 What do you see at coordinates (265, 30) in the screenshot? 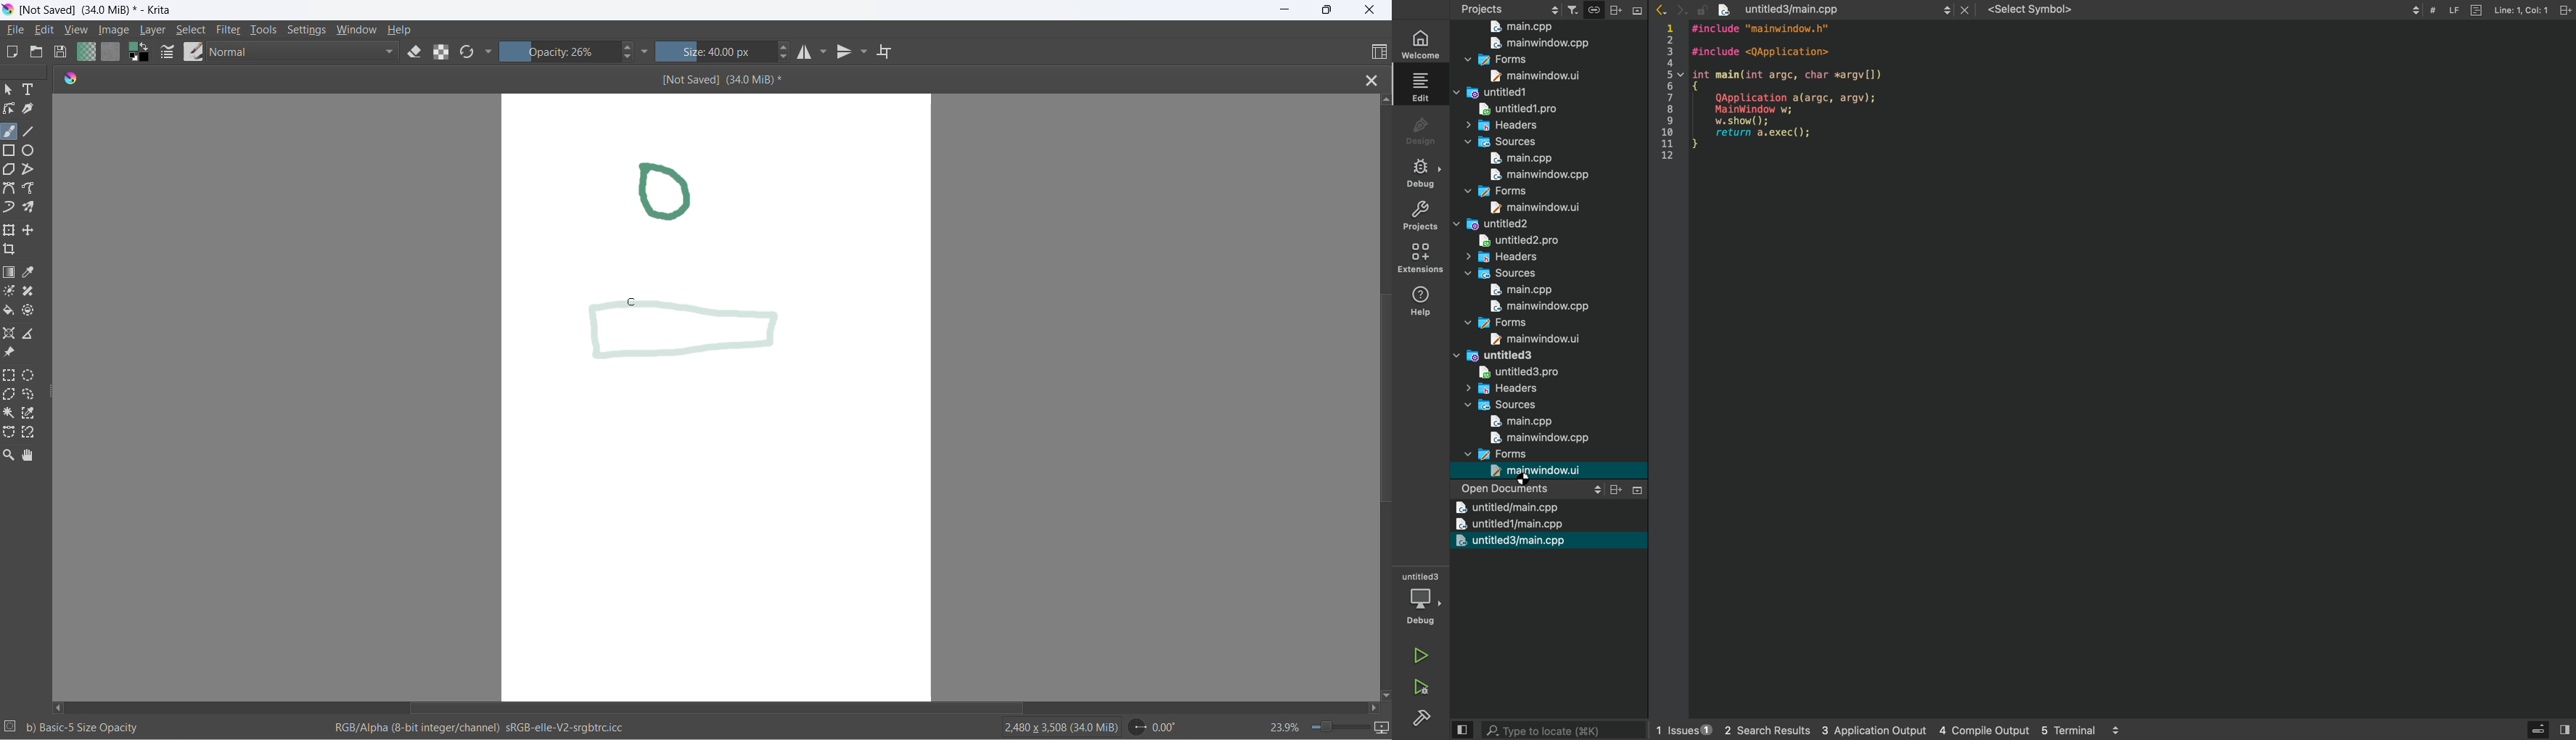
I see `tools` at bounding box center [265, 30].